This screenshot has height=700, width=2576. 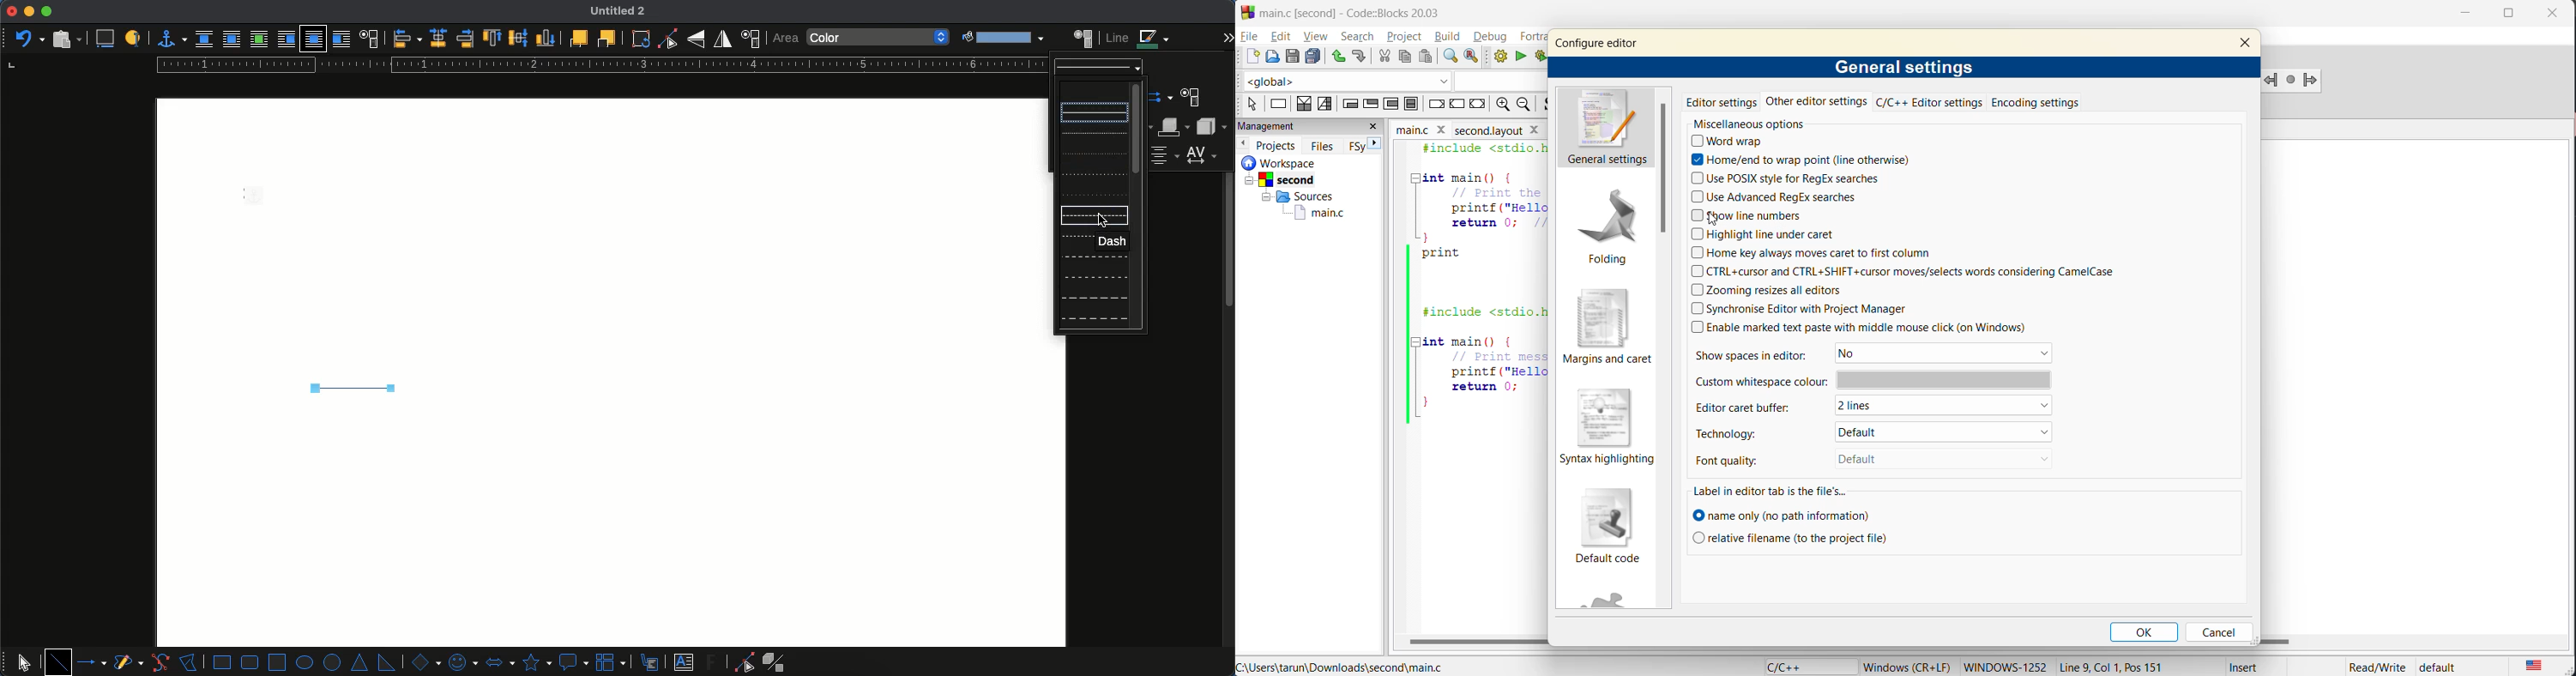 I want to click on undo, so click(x=1336, y=55).